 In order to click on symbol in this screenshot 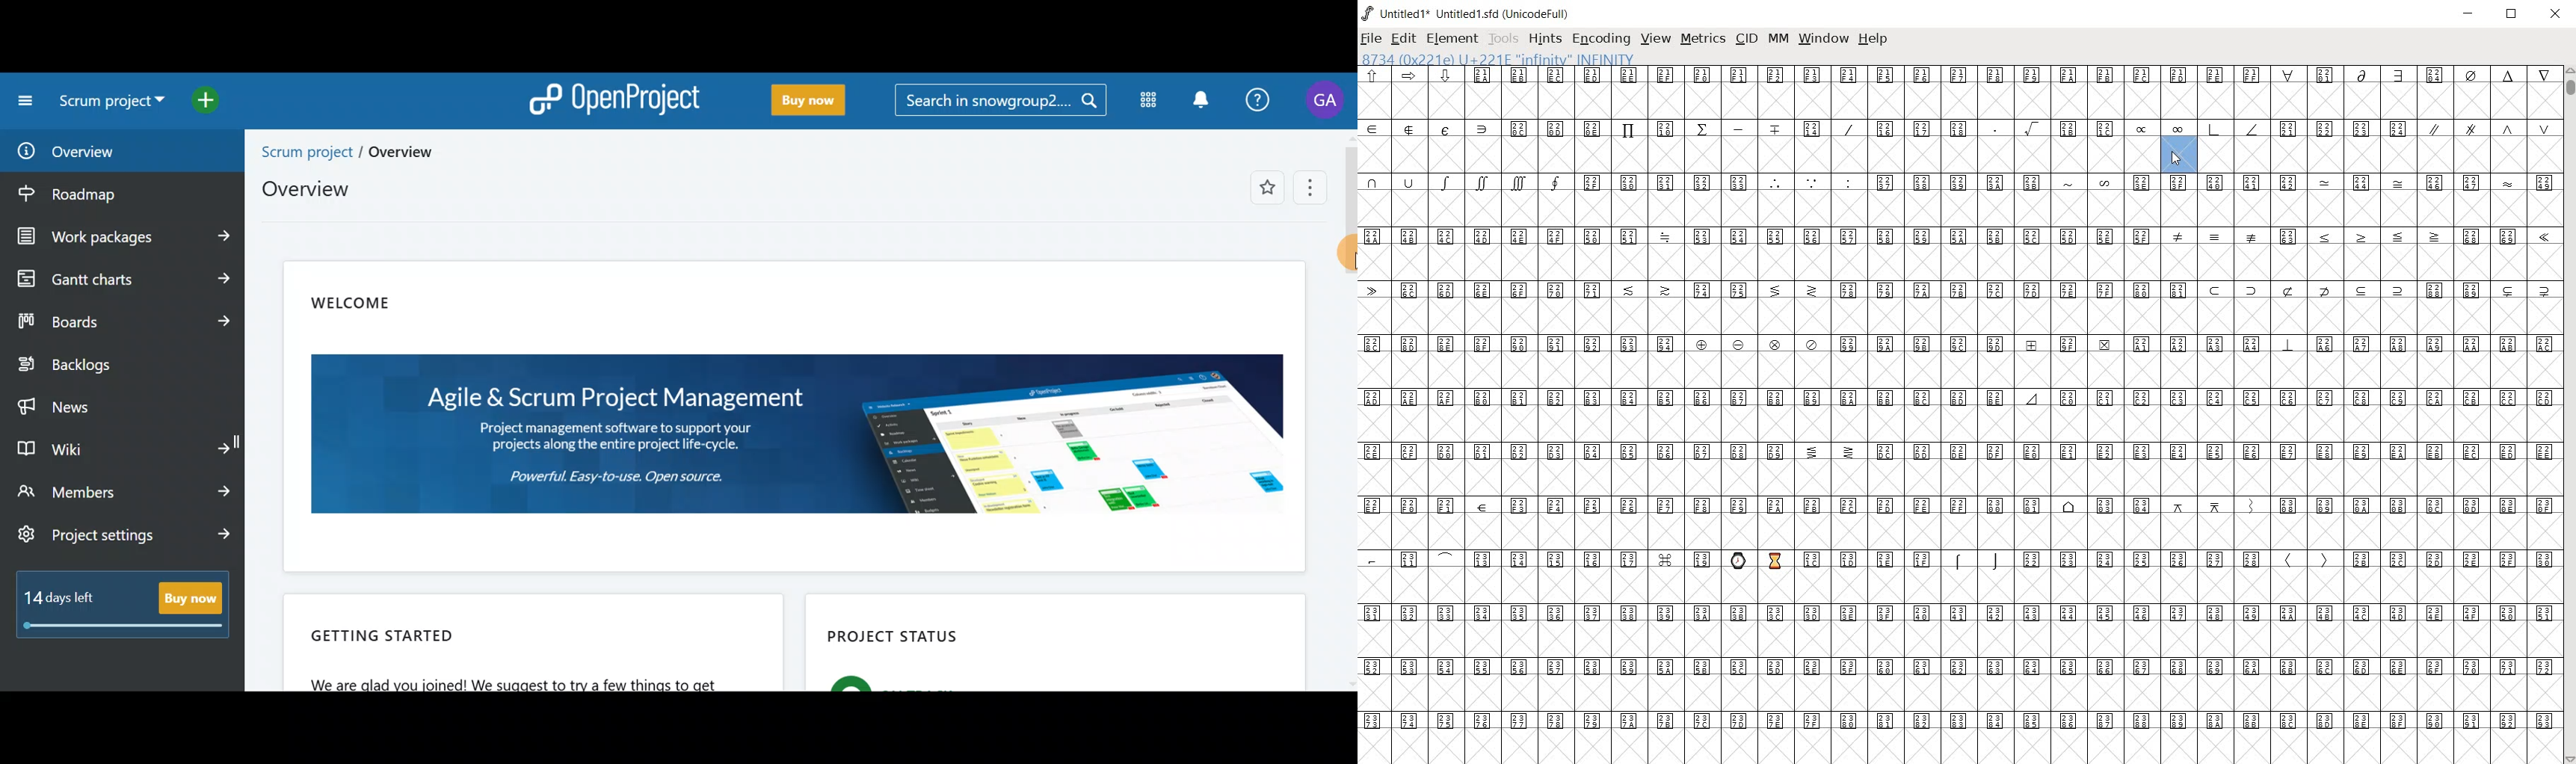, I will do `click(2544, 238)`.